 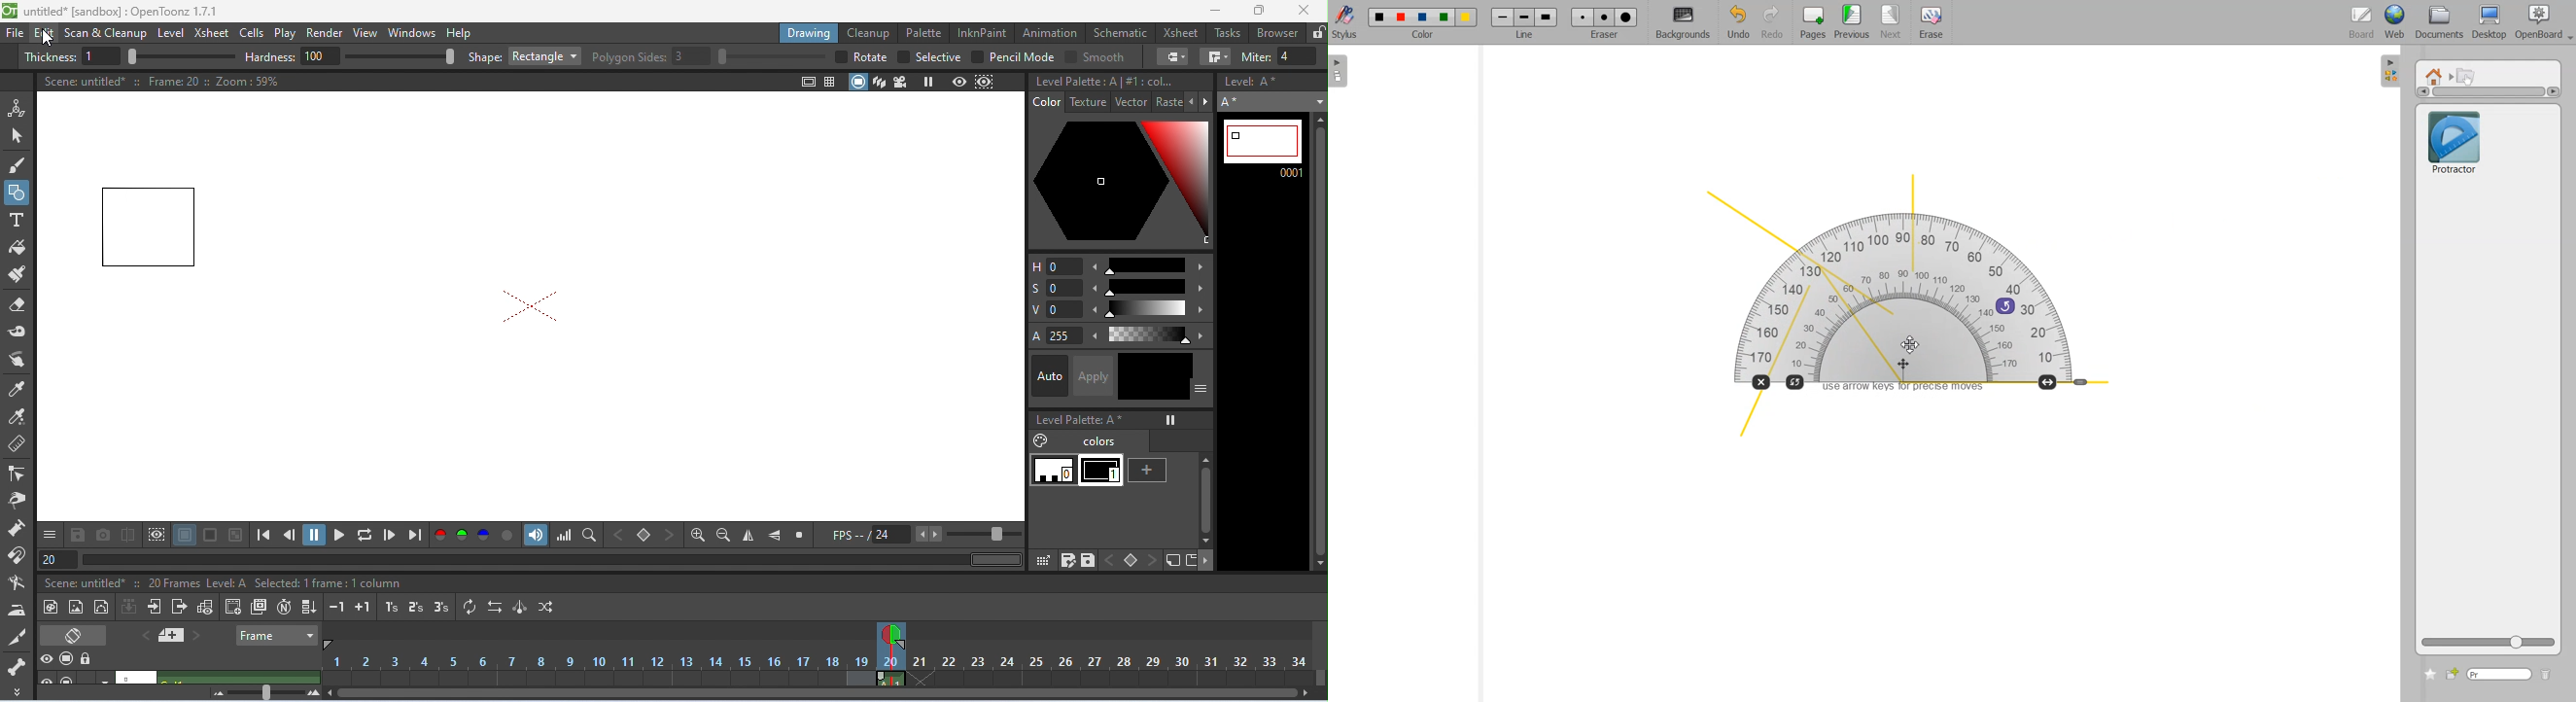 What do you see at coordinates (1092, 57) in the screenshot?
I see `smooth` at bounding box center [1092, 57].